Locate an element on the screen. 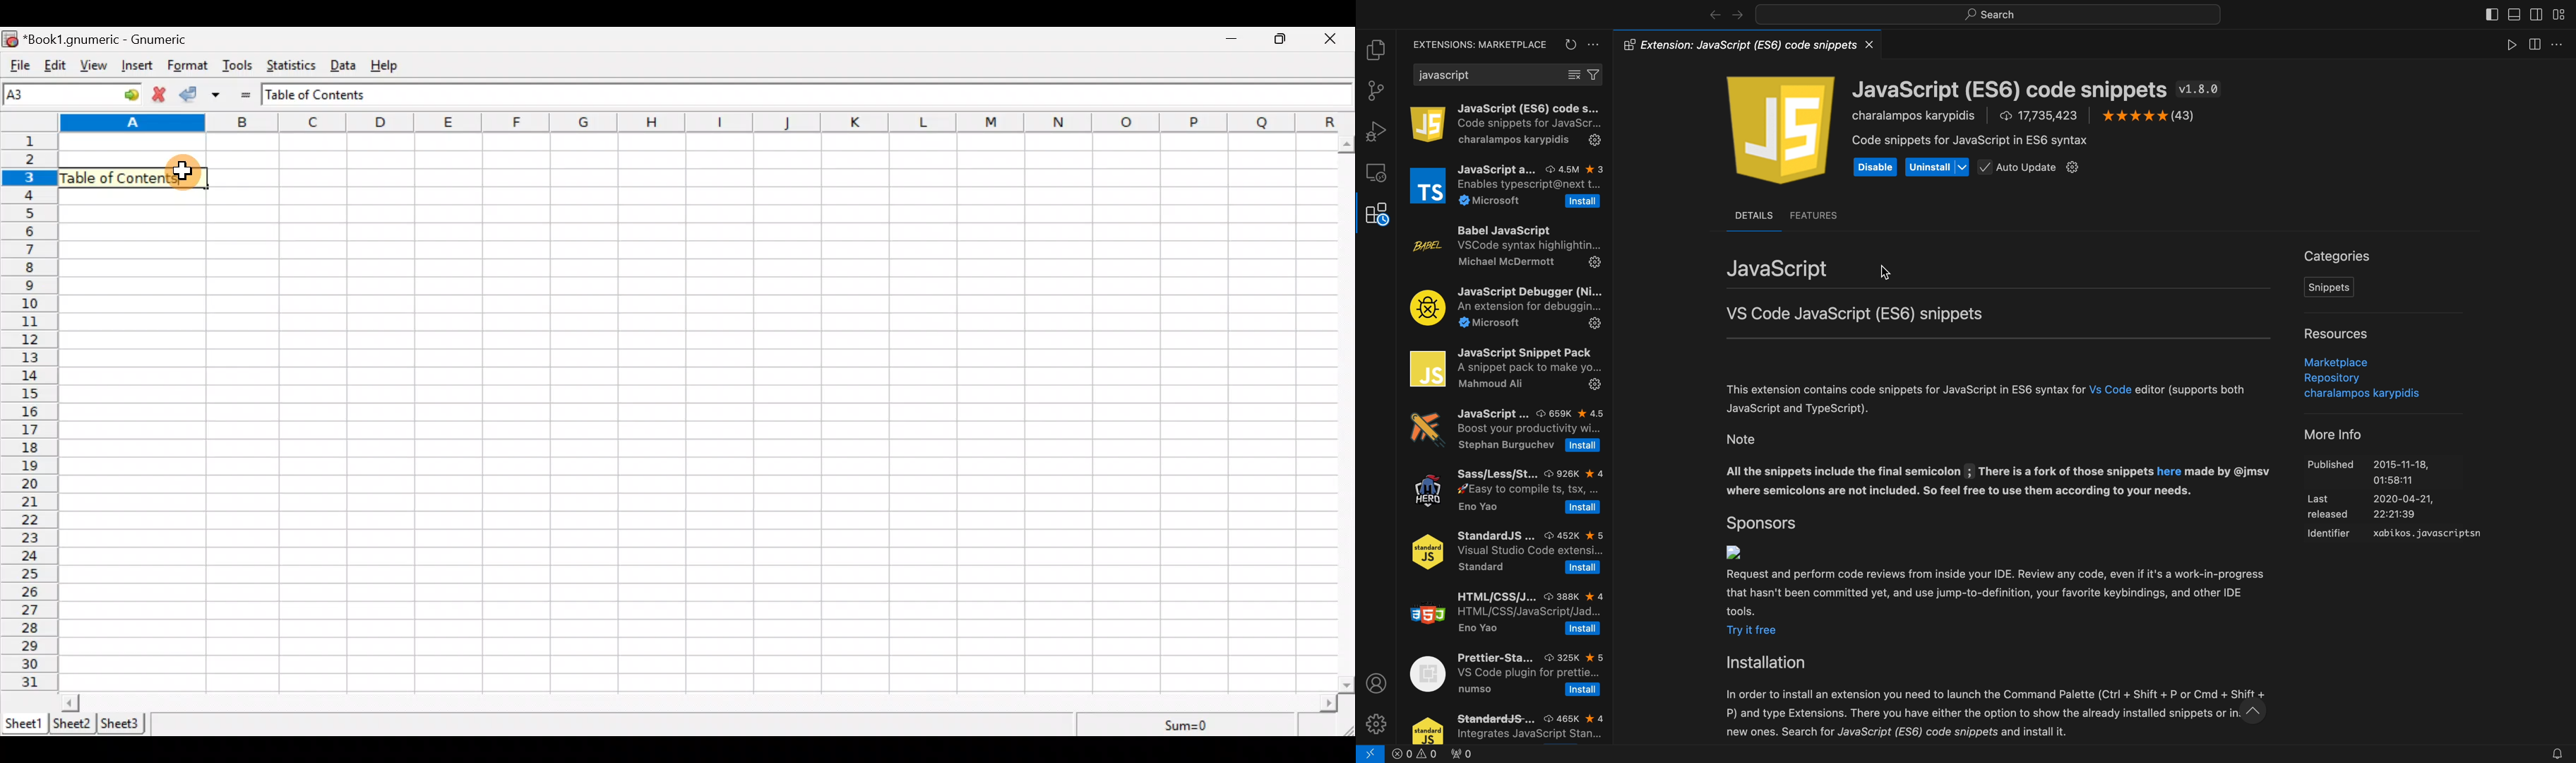  Sum=0 is located at coordinates (1188, 726).